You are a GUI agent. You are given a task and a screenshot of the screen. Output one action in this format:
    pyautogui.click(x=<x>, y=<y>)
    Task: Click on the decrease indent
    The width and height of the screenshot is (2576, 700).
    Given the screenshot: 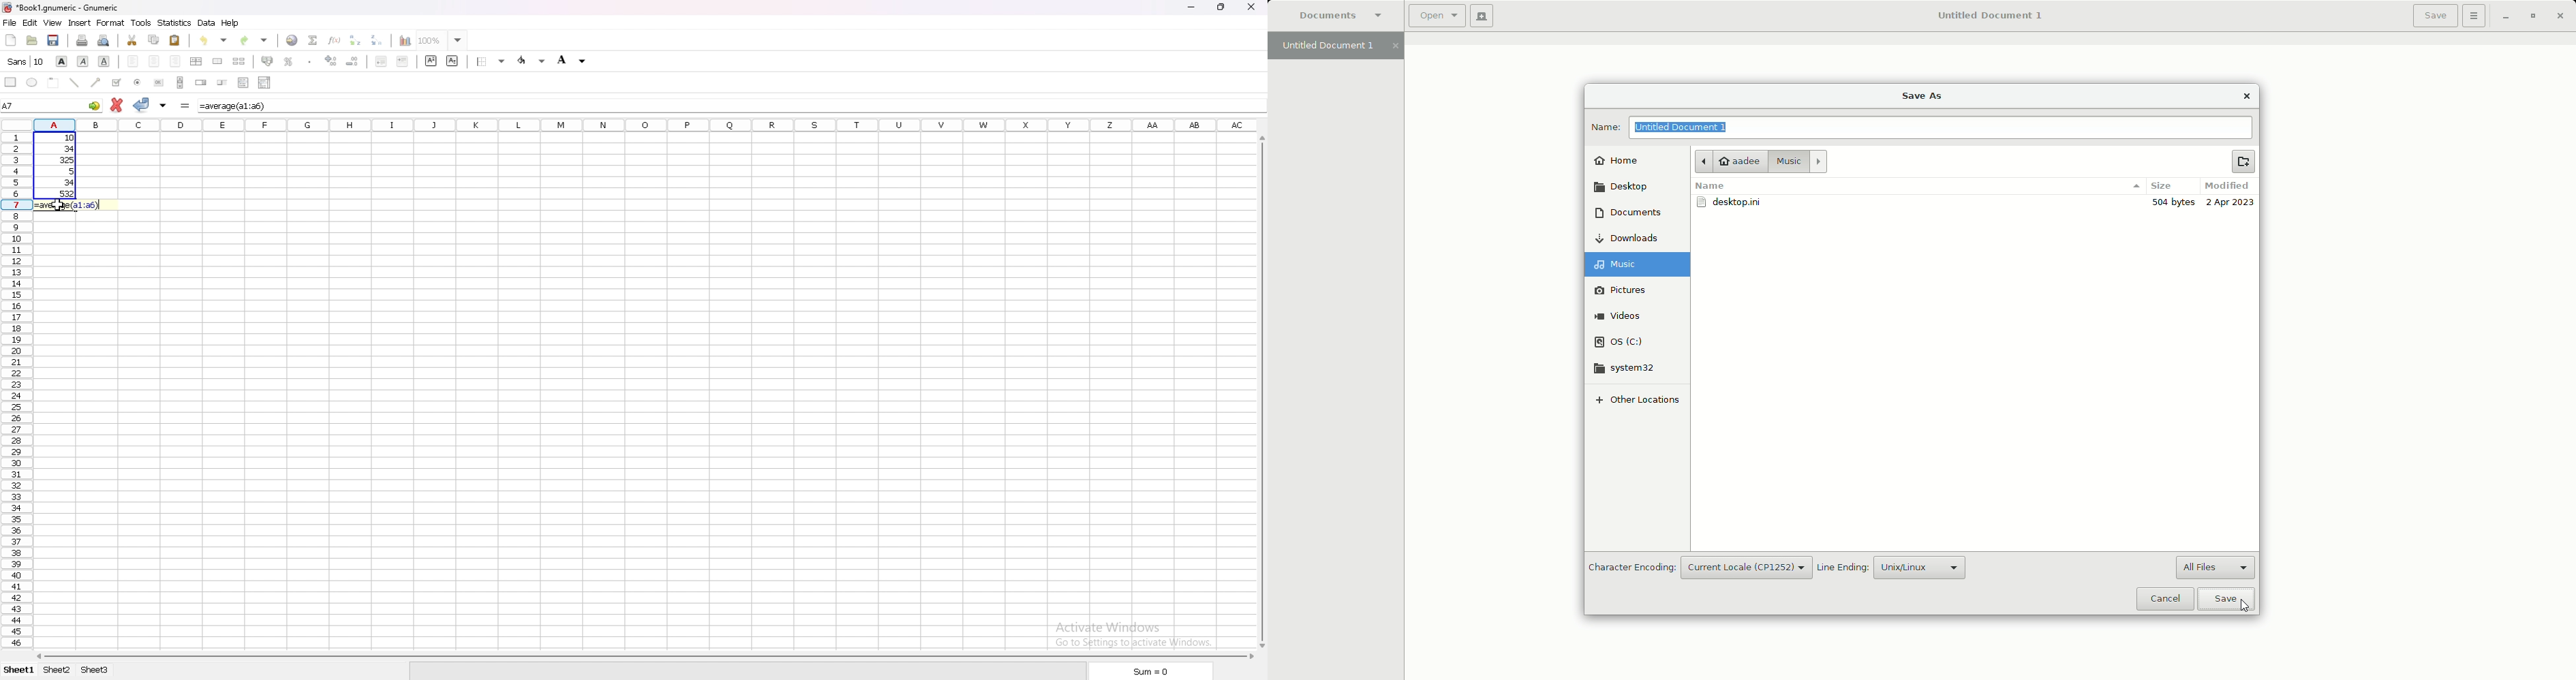 What is the action you would take?
    pyautogui.click(x=382, y=61)
    